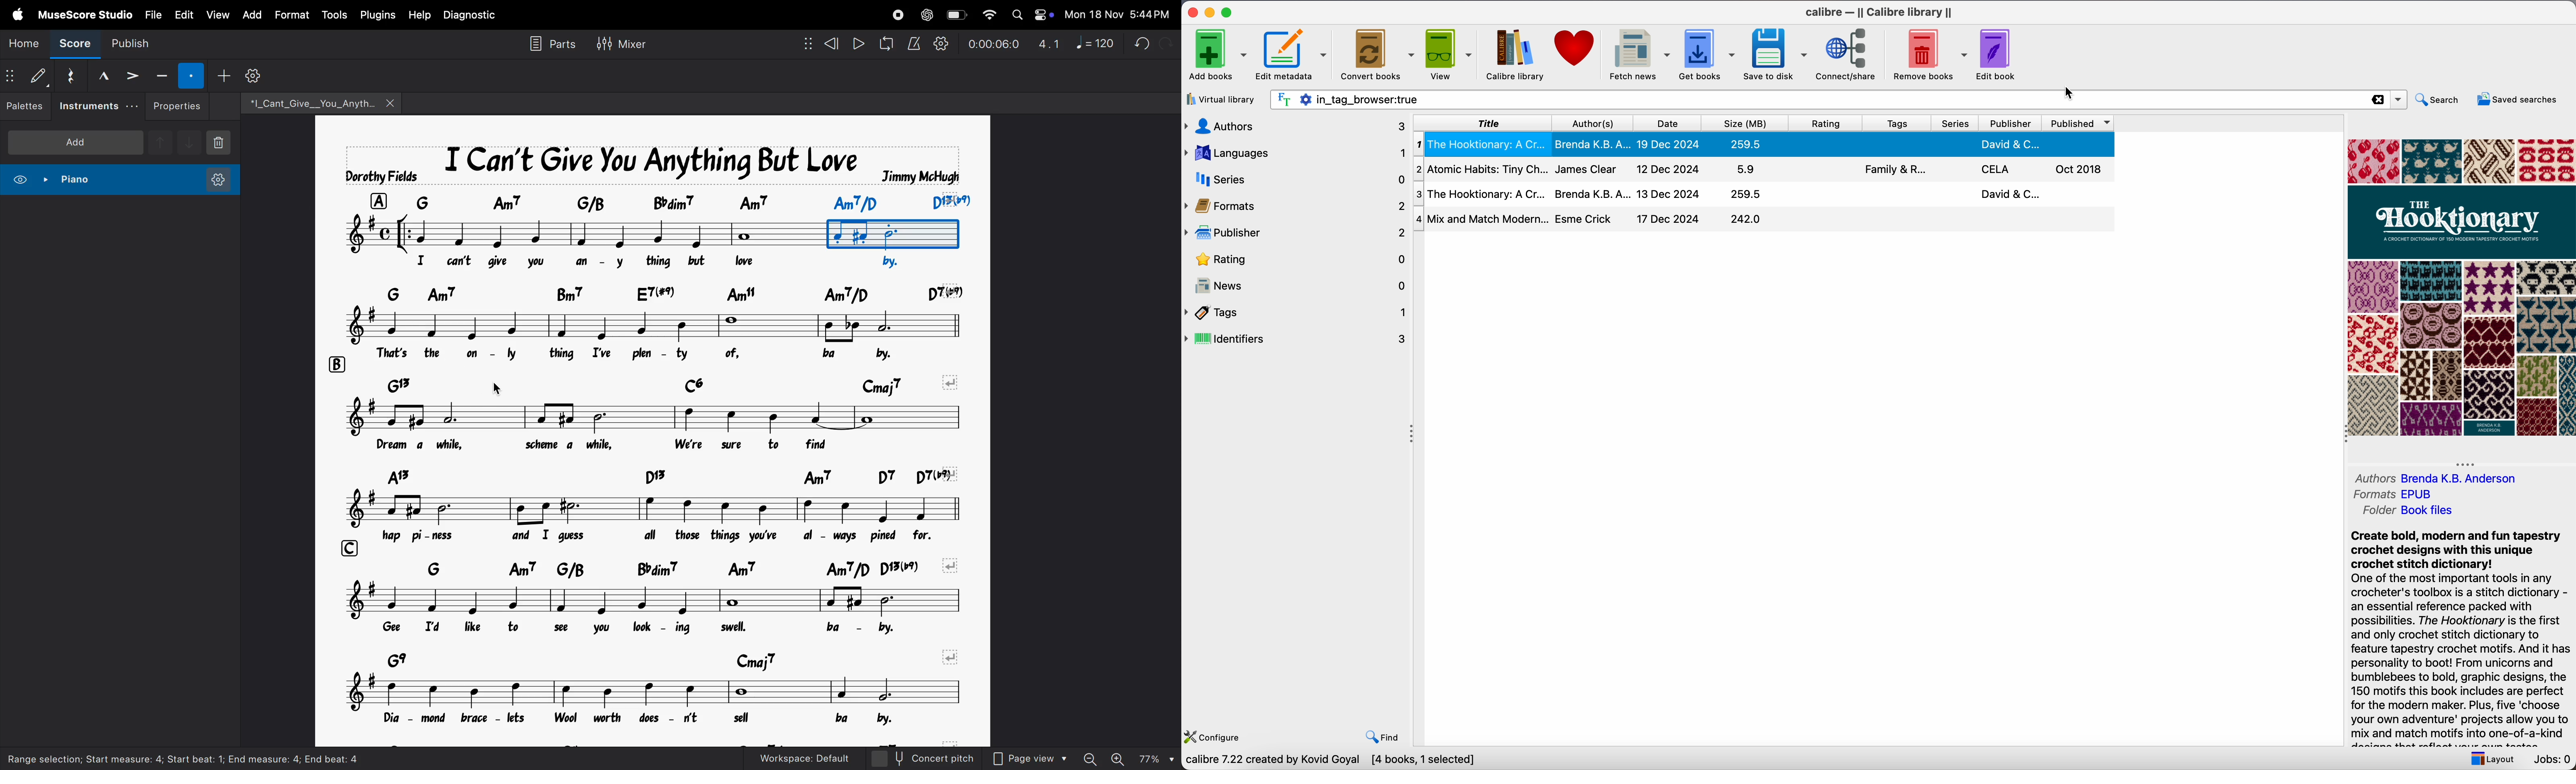  I want to click on chord symbols, so click(665, 657).